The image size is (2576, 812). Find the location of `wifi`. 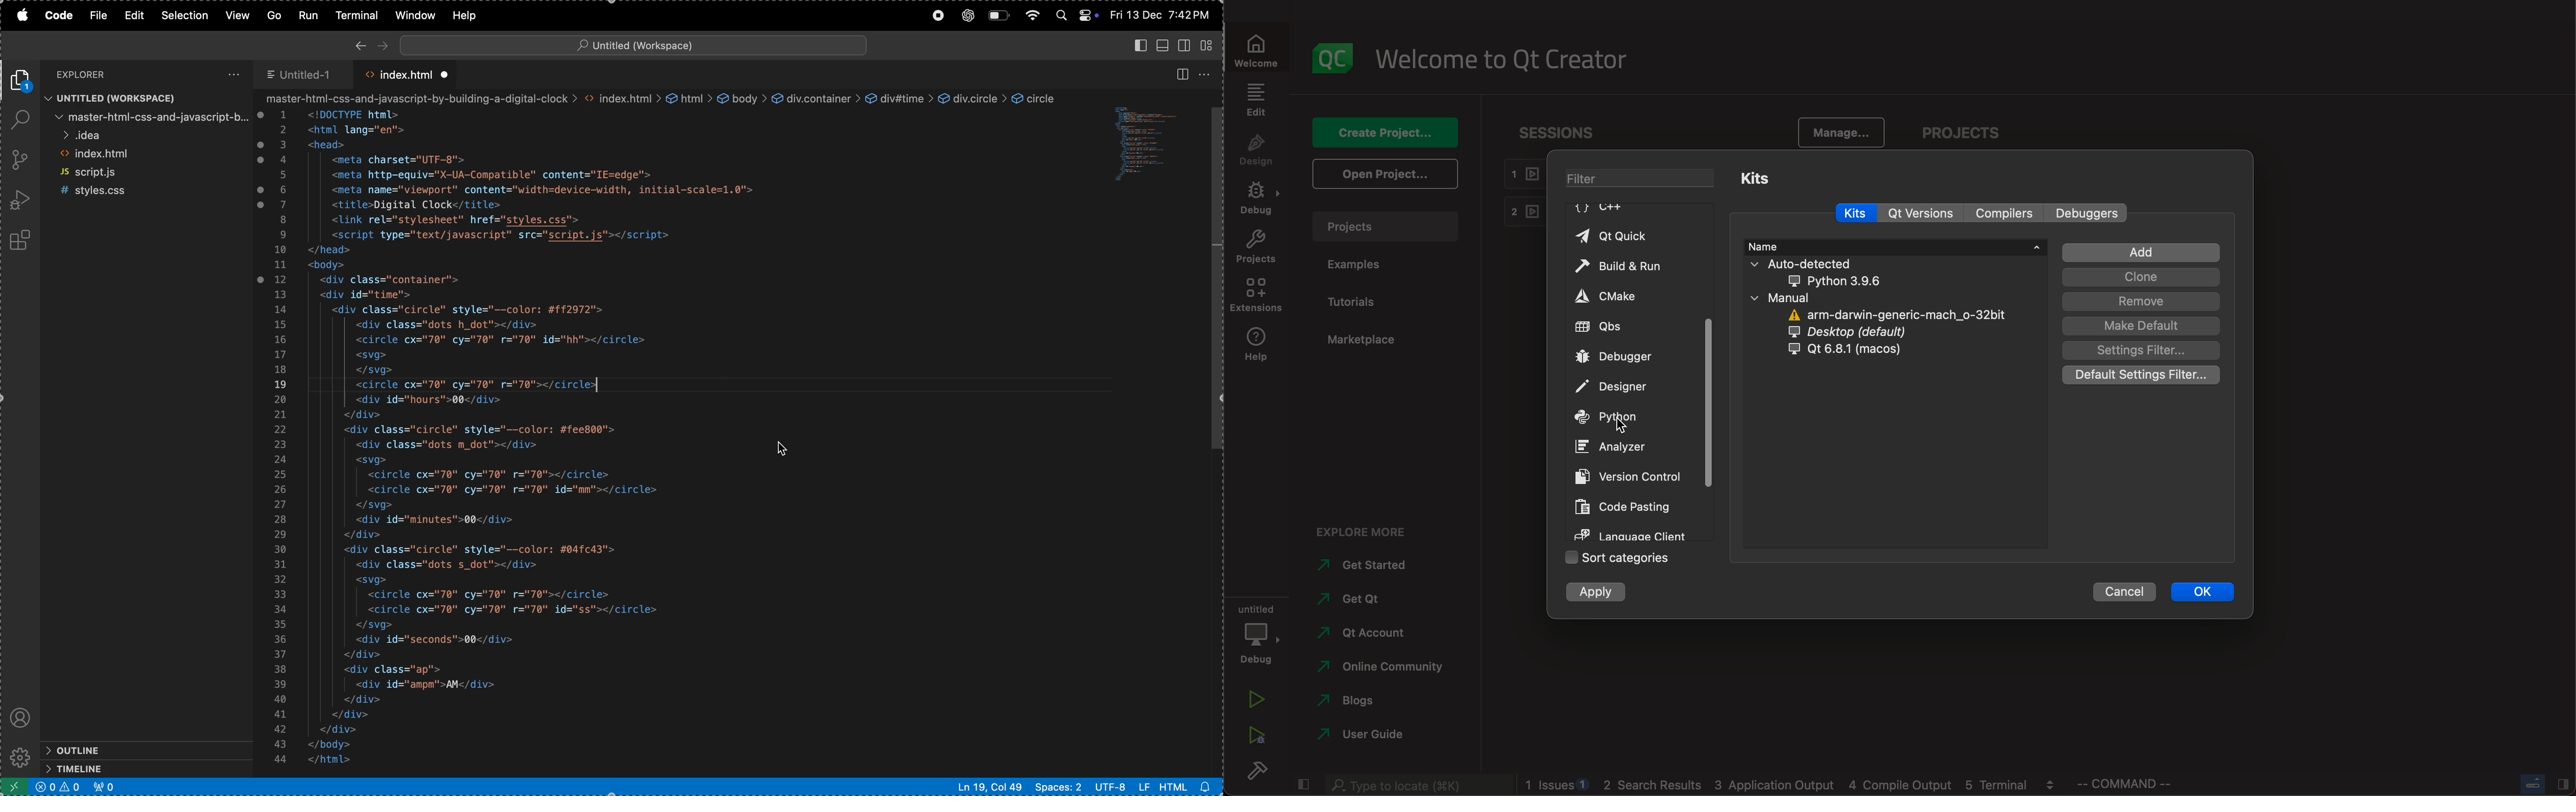

wifi is located at coordinates (1033, 16).